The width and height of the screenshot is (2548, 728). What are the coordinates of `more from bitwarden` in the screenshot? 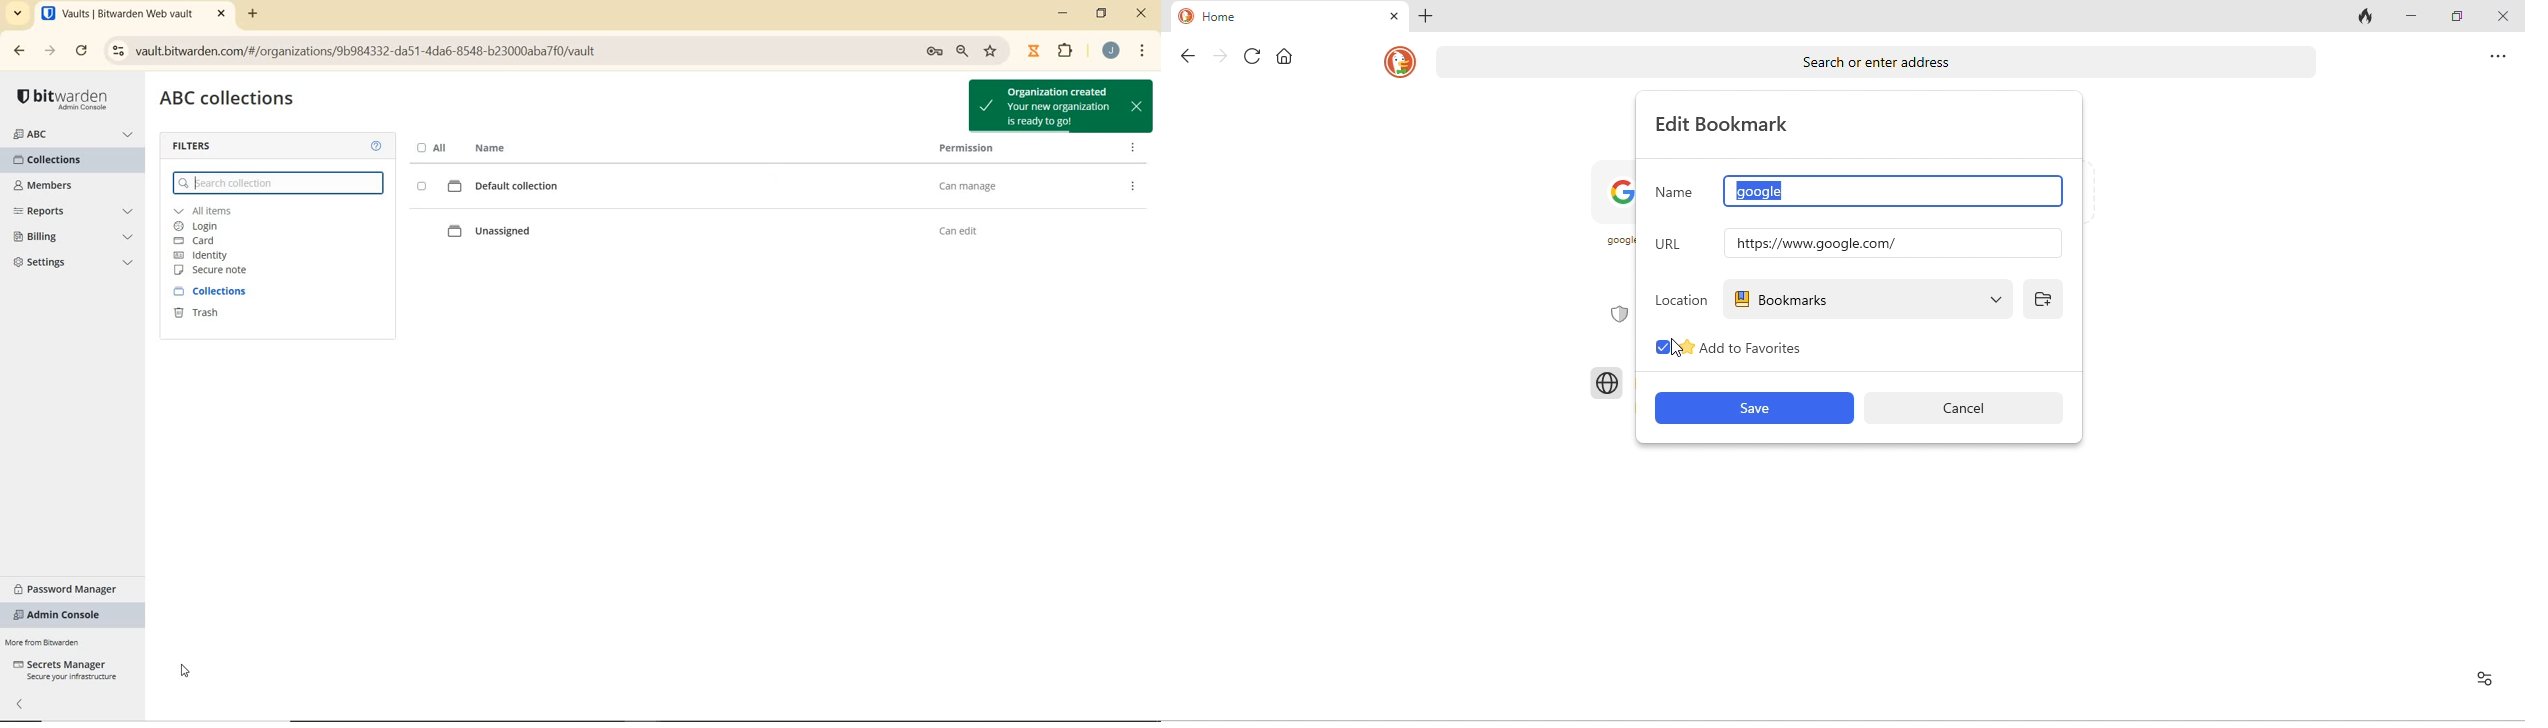 It's located at (57, 615).